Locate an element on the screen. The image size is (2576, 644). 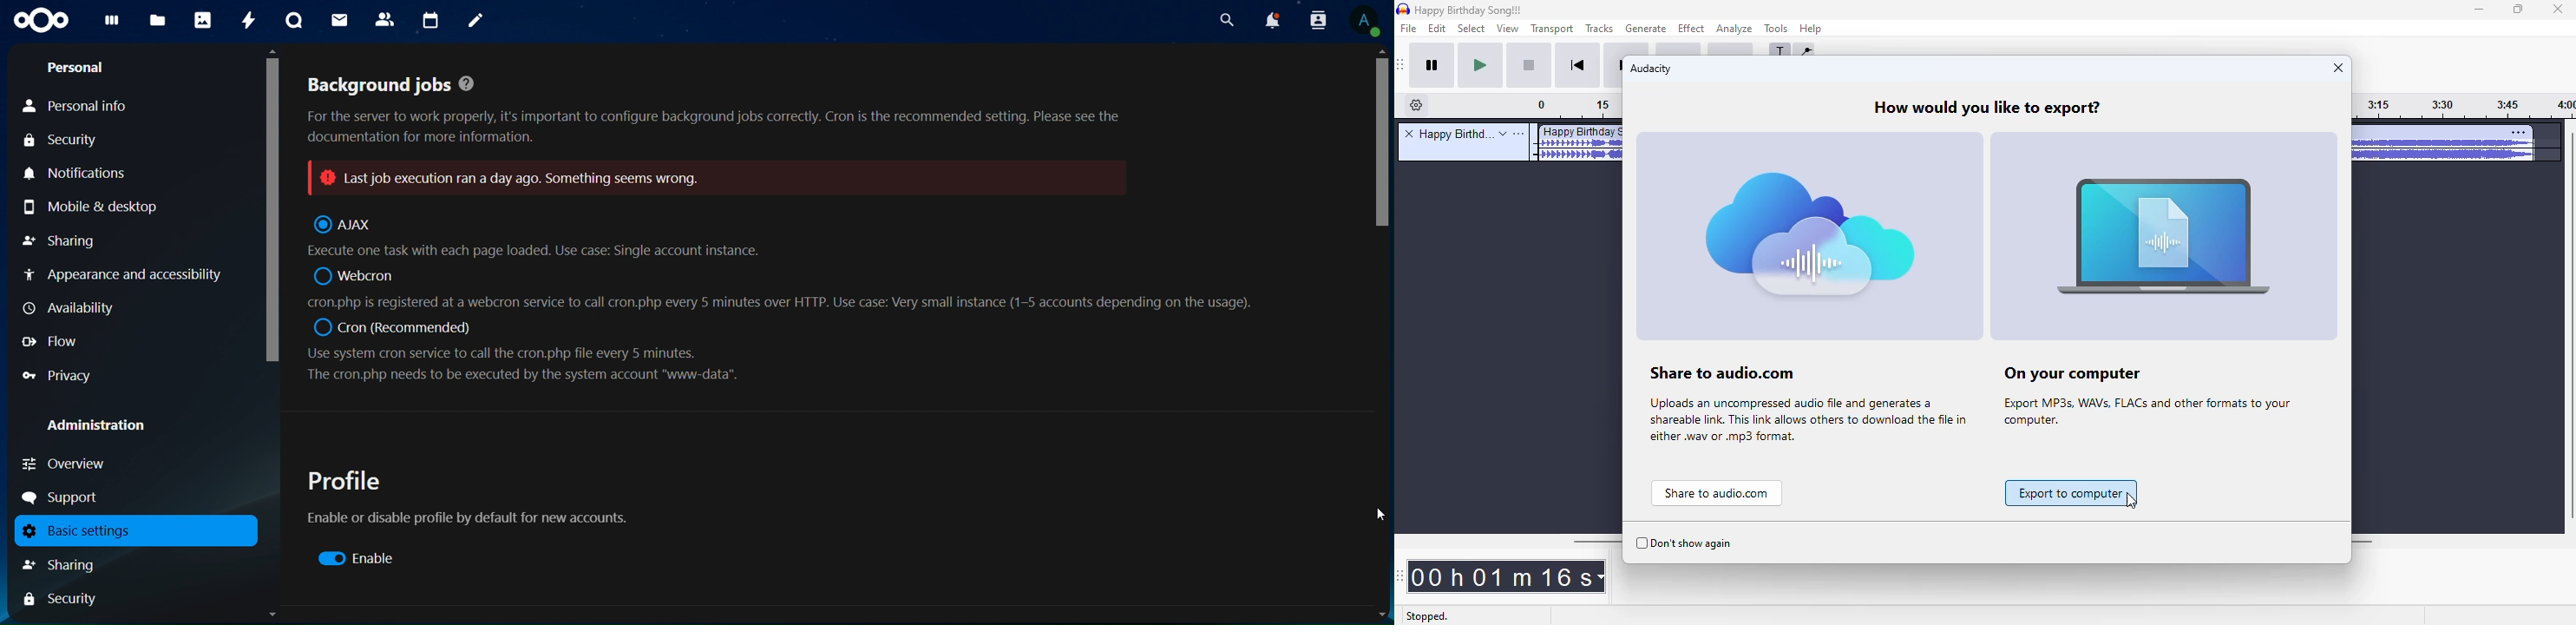
share to audio.com is located at coordinates (1811, 291).